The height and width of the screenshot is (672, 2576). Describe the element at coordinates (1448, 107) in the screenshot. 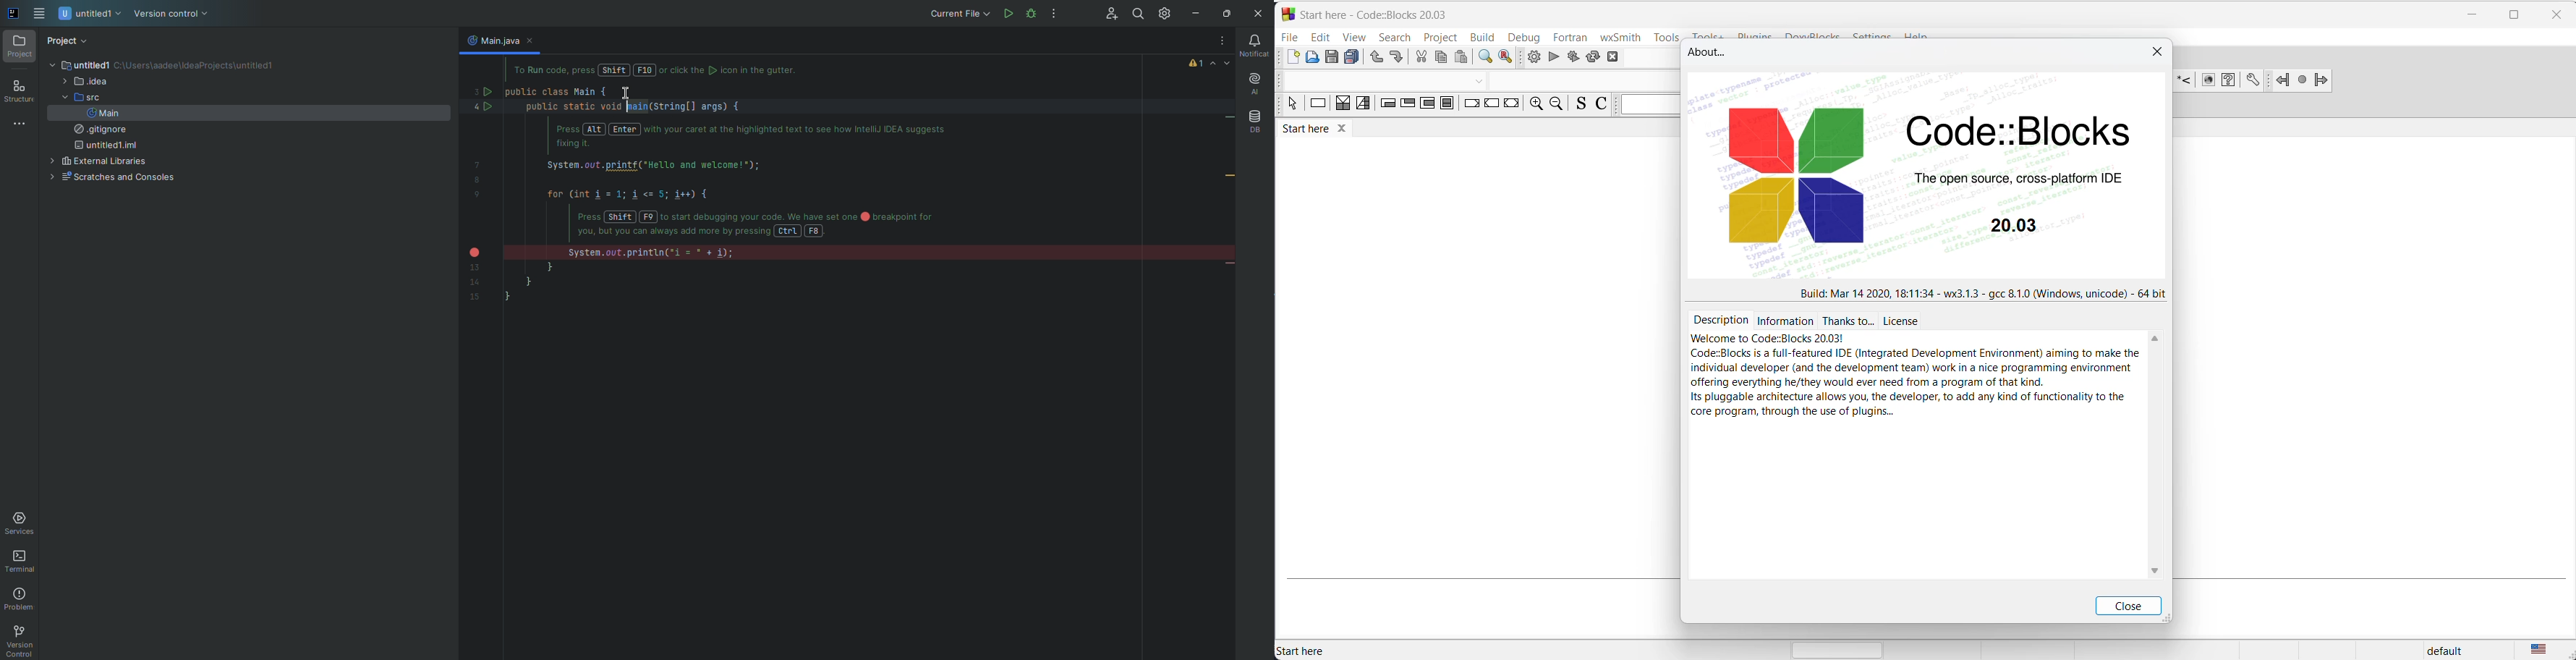

I see `block instruction` at that location.